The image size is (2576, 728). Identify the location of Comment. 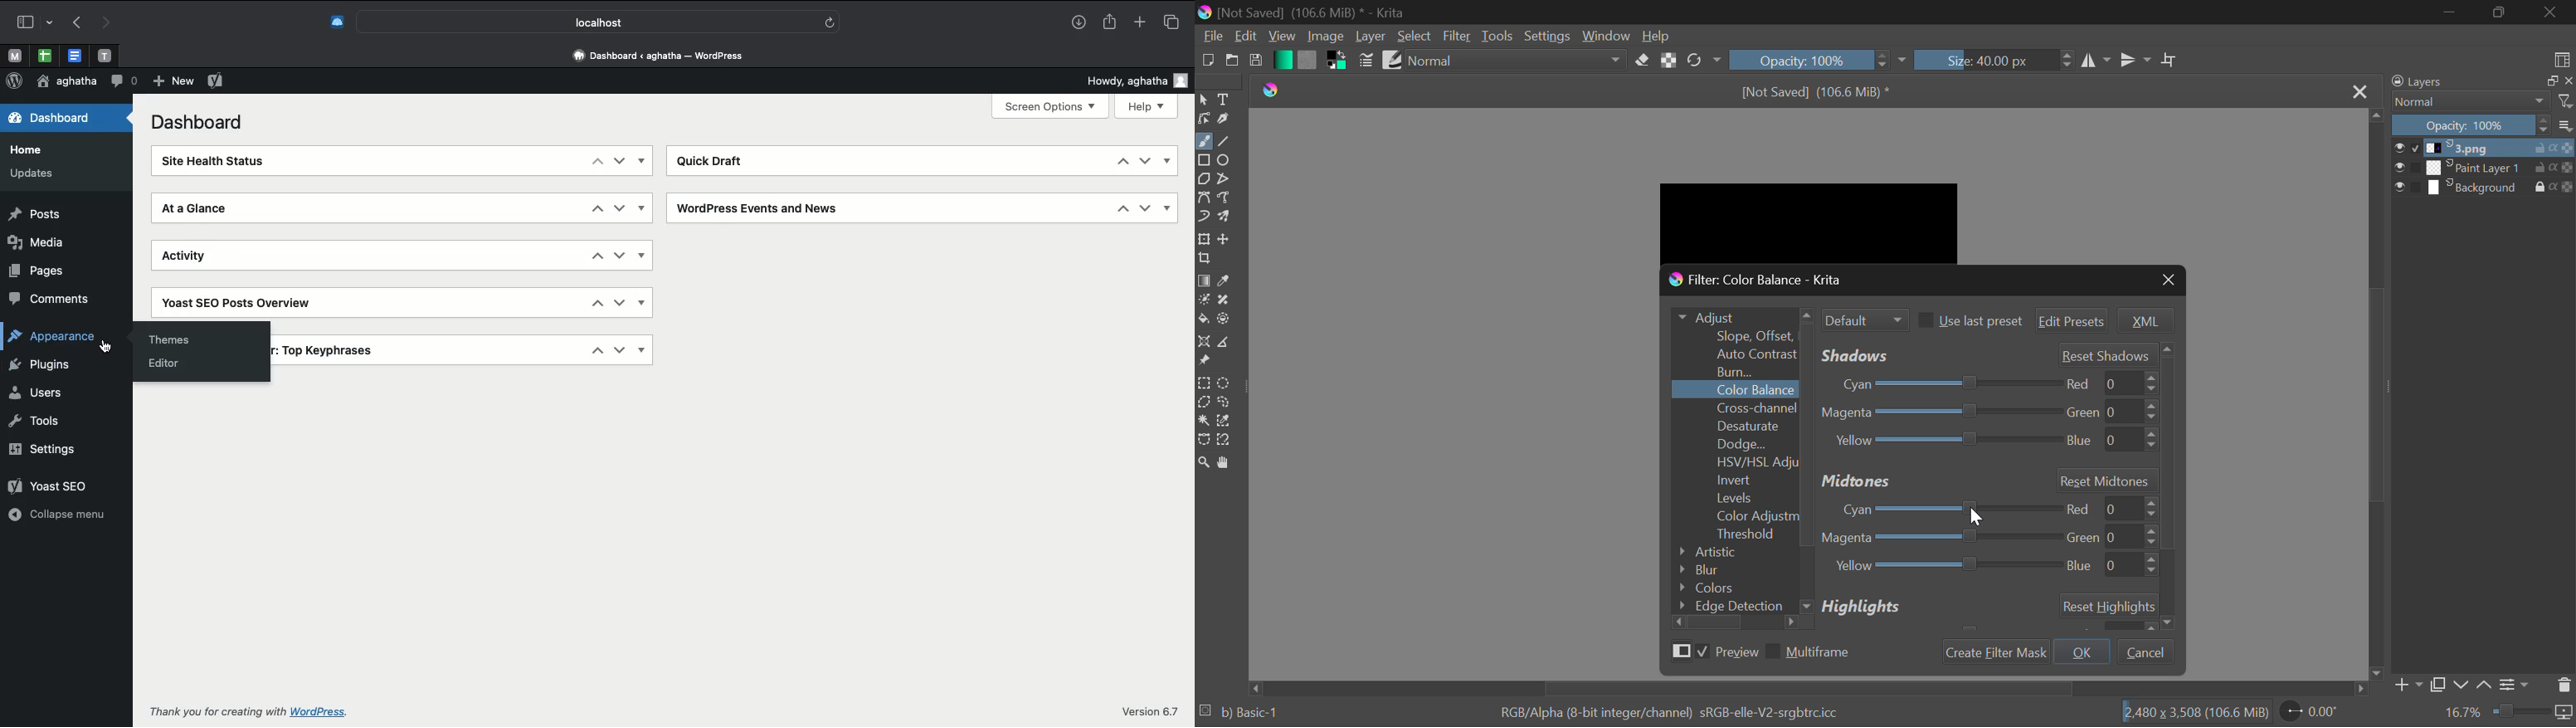
(124, 80).